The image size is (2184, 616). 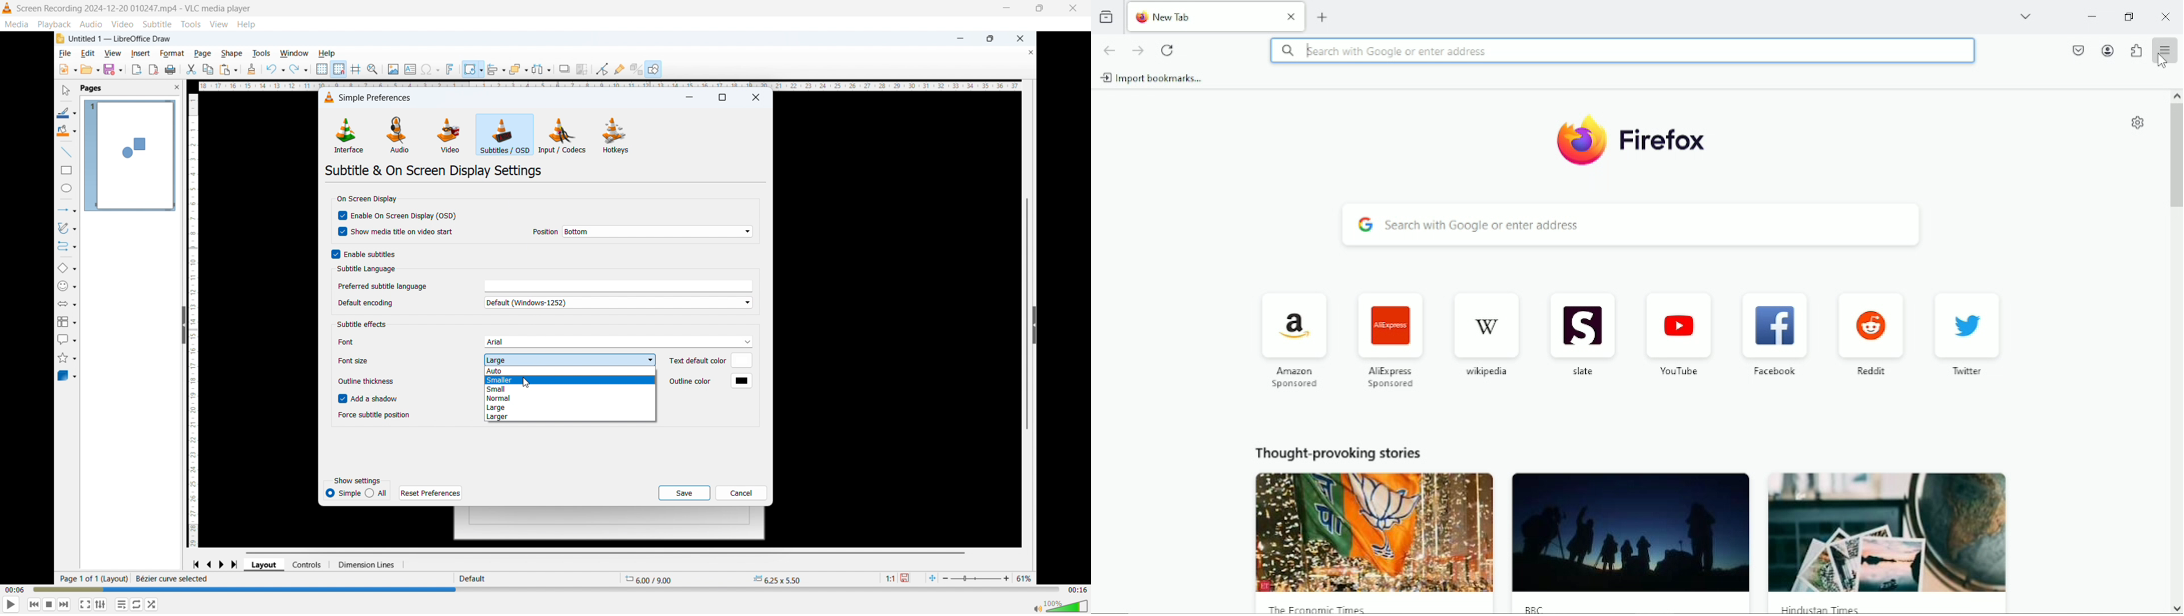 I want to click on Cursor, so click(x=528, y=384).